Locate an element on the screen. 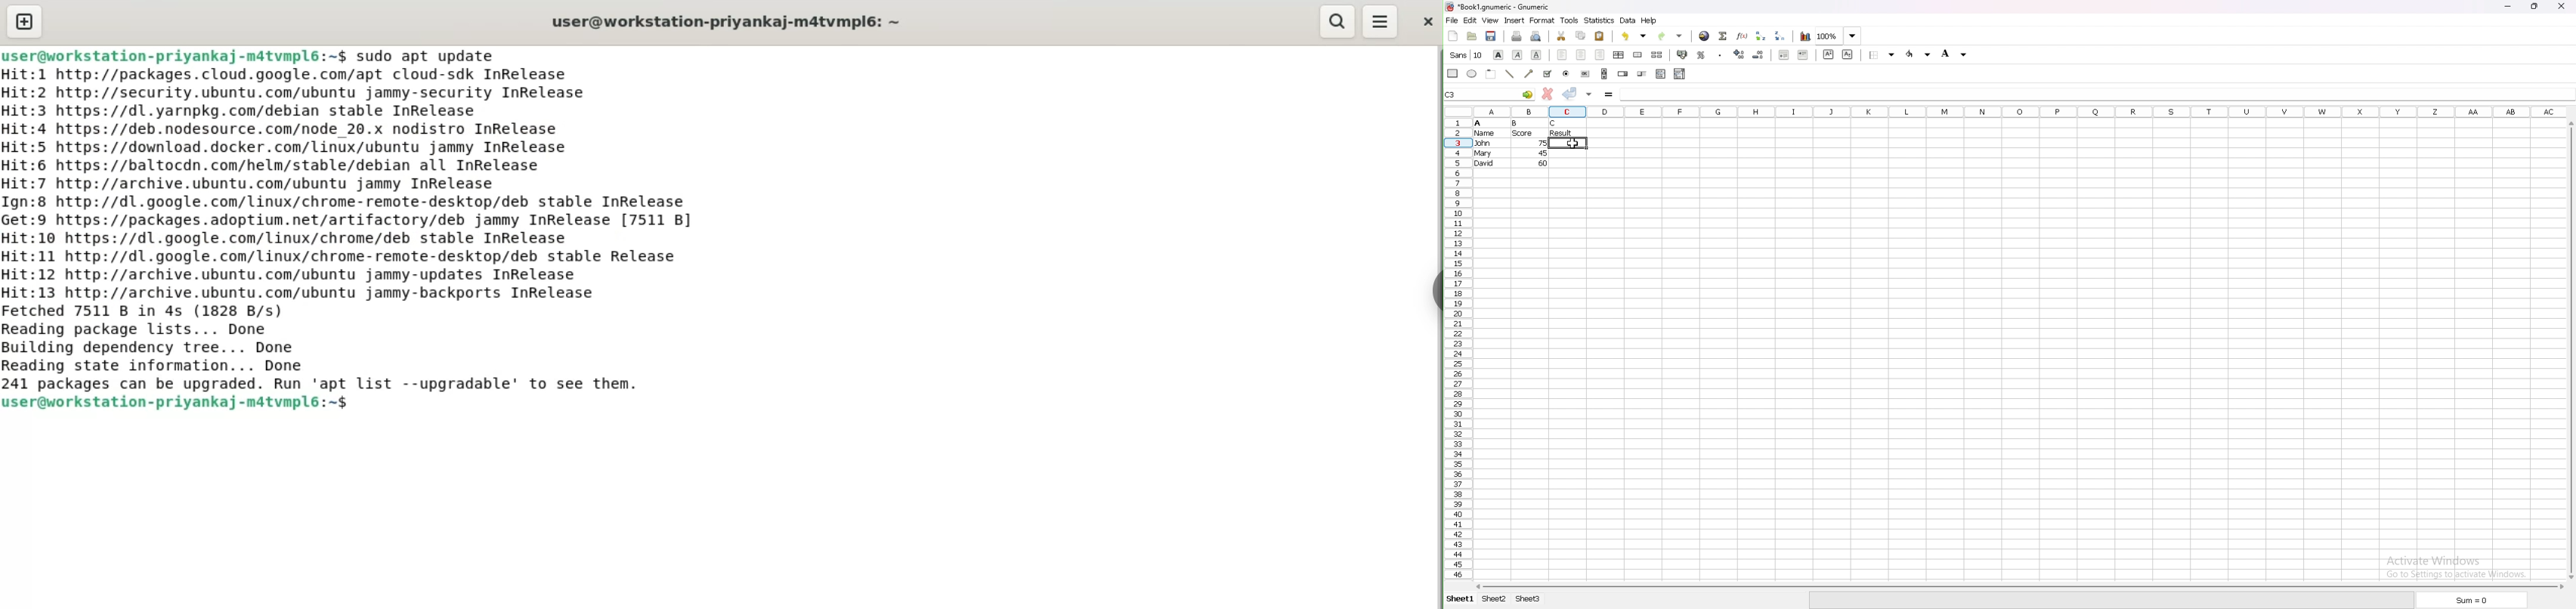  cell input is located at coordinates (2097, 94).